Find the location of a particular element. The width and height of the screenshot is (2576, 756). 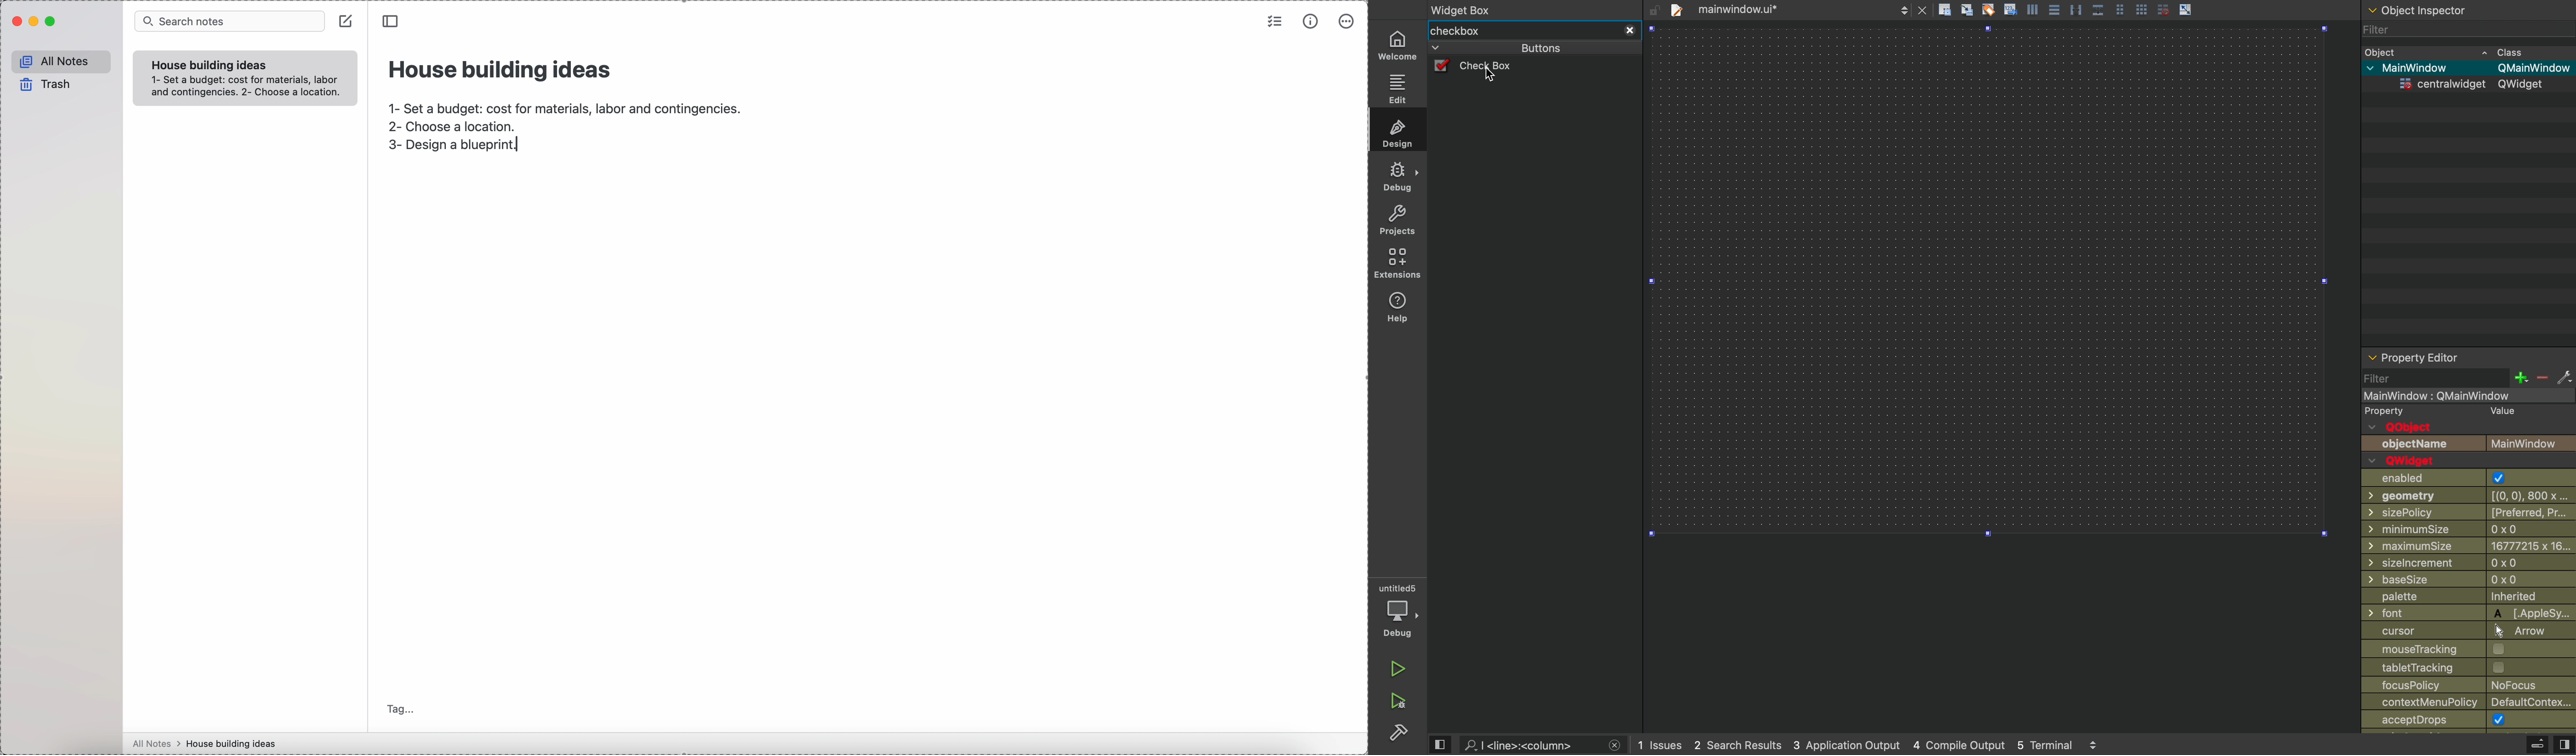

check list is located at coordinates (1273, 23).